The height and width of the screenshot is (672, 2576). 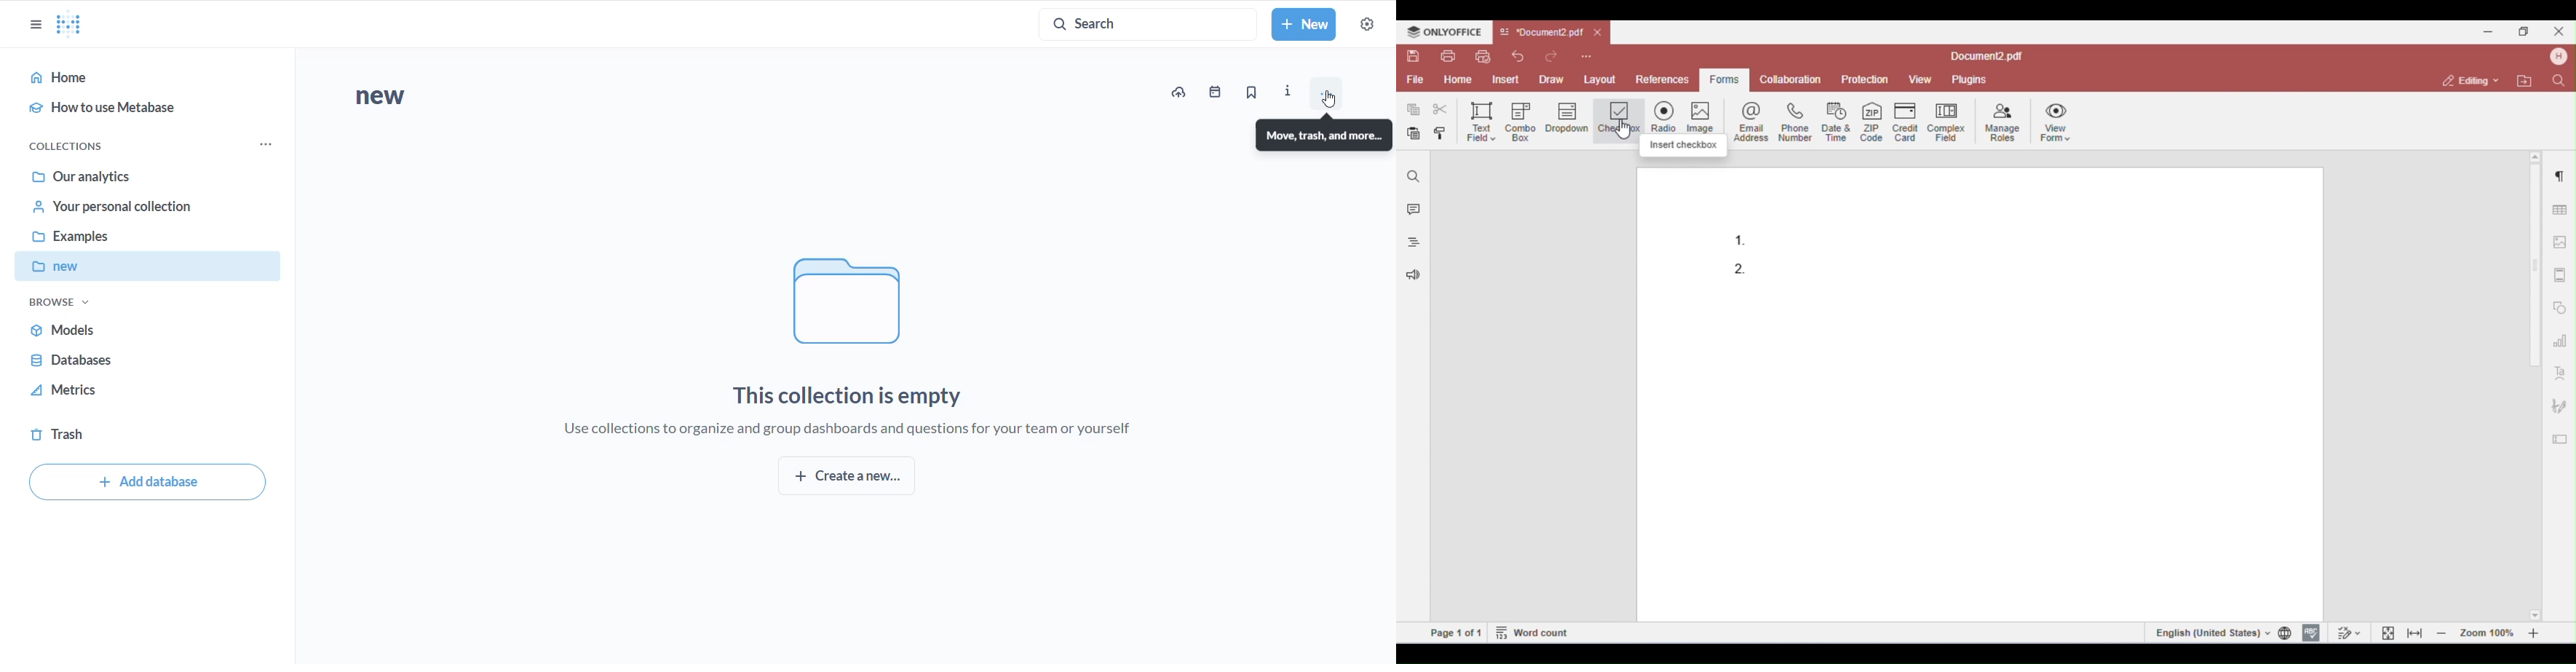 I want to click on new, so click(x=424, y=100).